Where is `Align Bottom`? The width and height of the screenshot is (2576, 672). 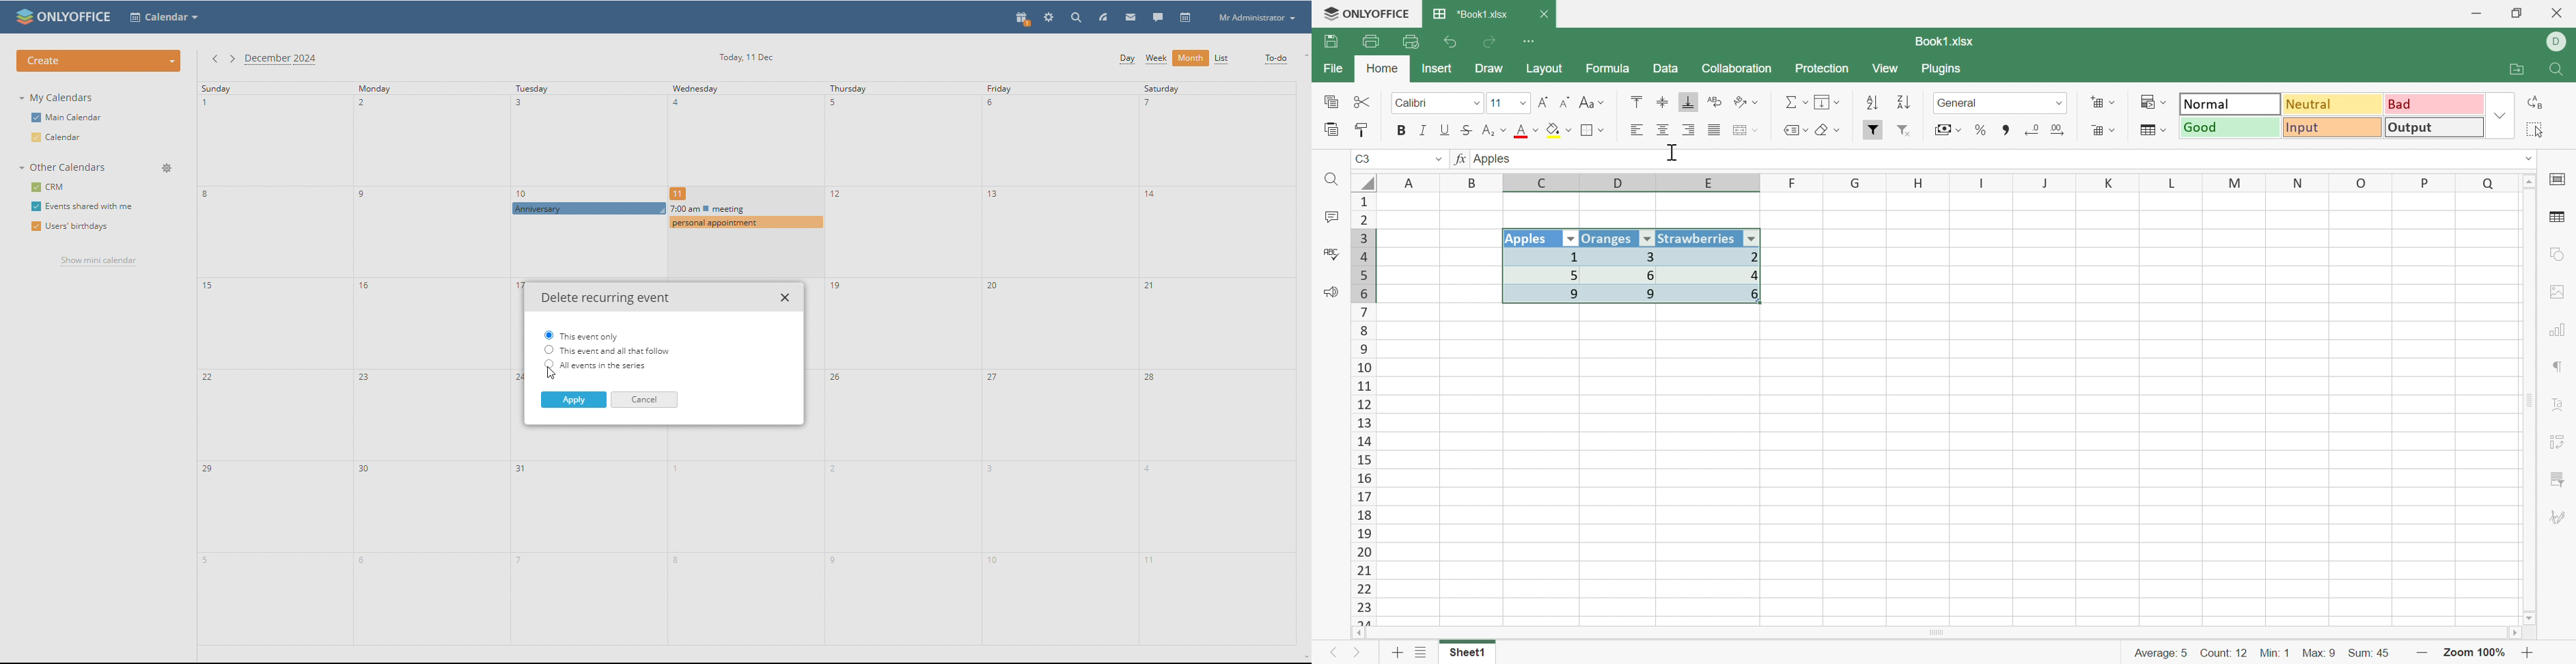 Align Bottom is located at coordinates (1689, 102).